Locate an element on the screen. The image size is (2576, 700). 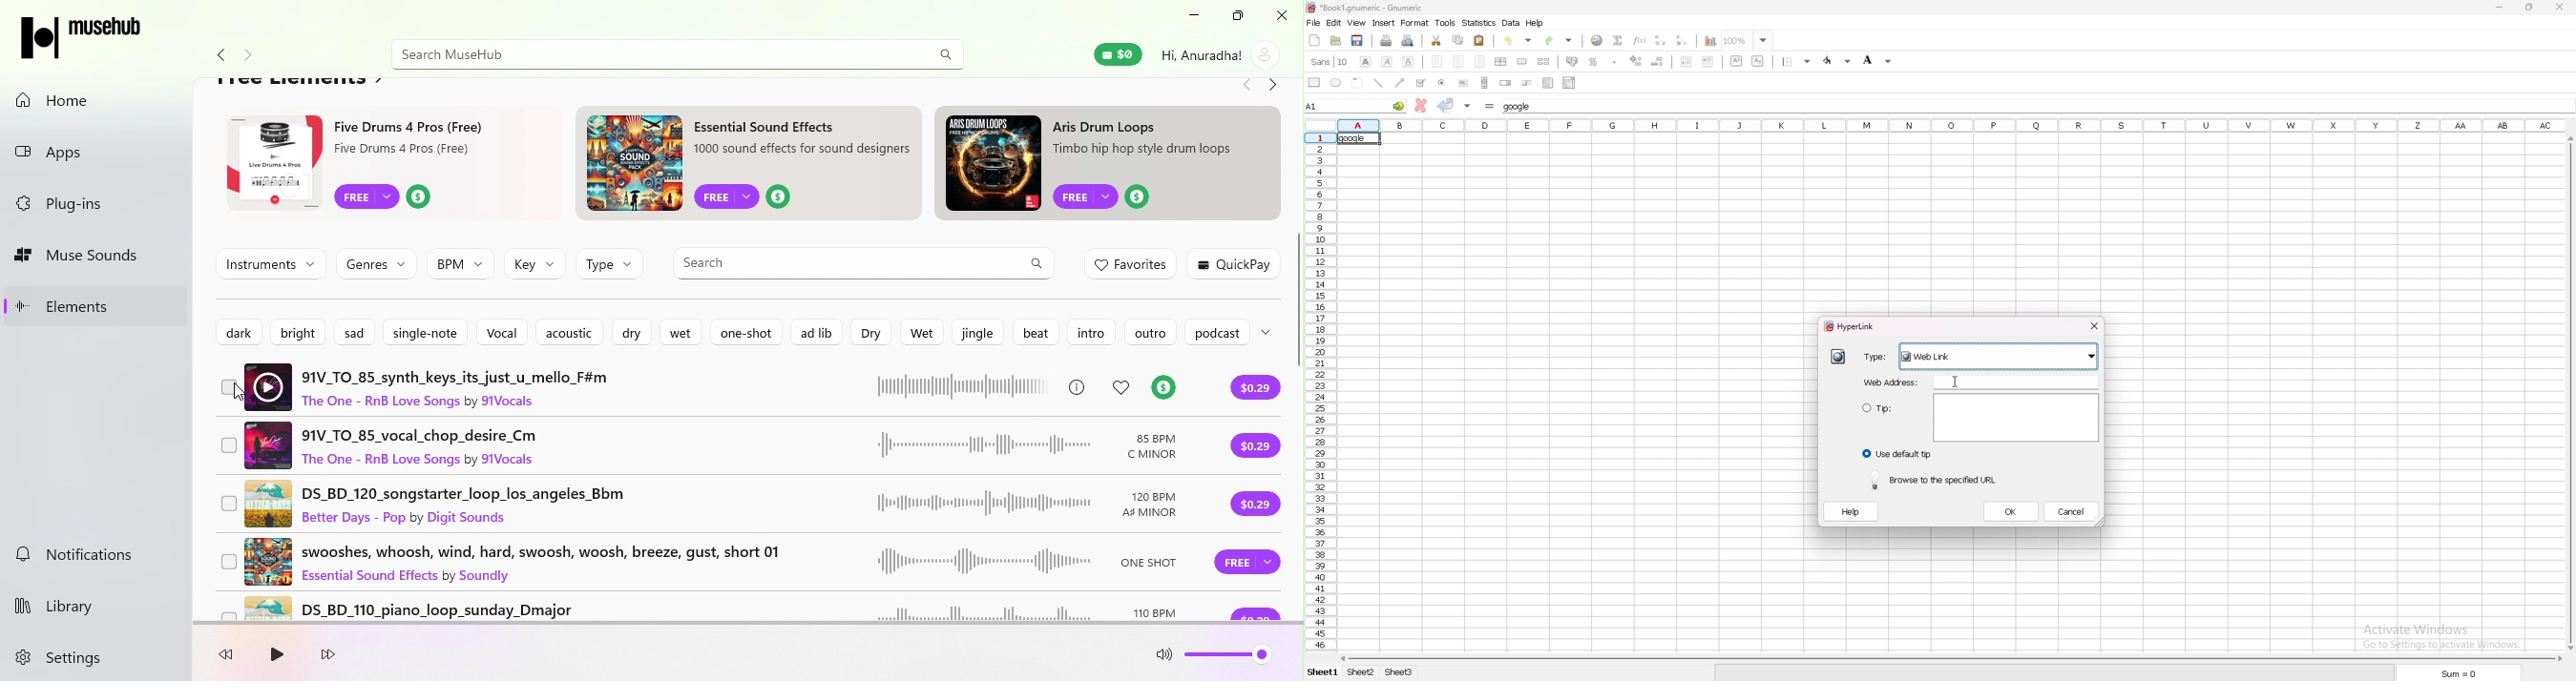
radio button is located at coordinates (1445, 83).